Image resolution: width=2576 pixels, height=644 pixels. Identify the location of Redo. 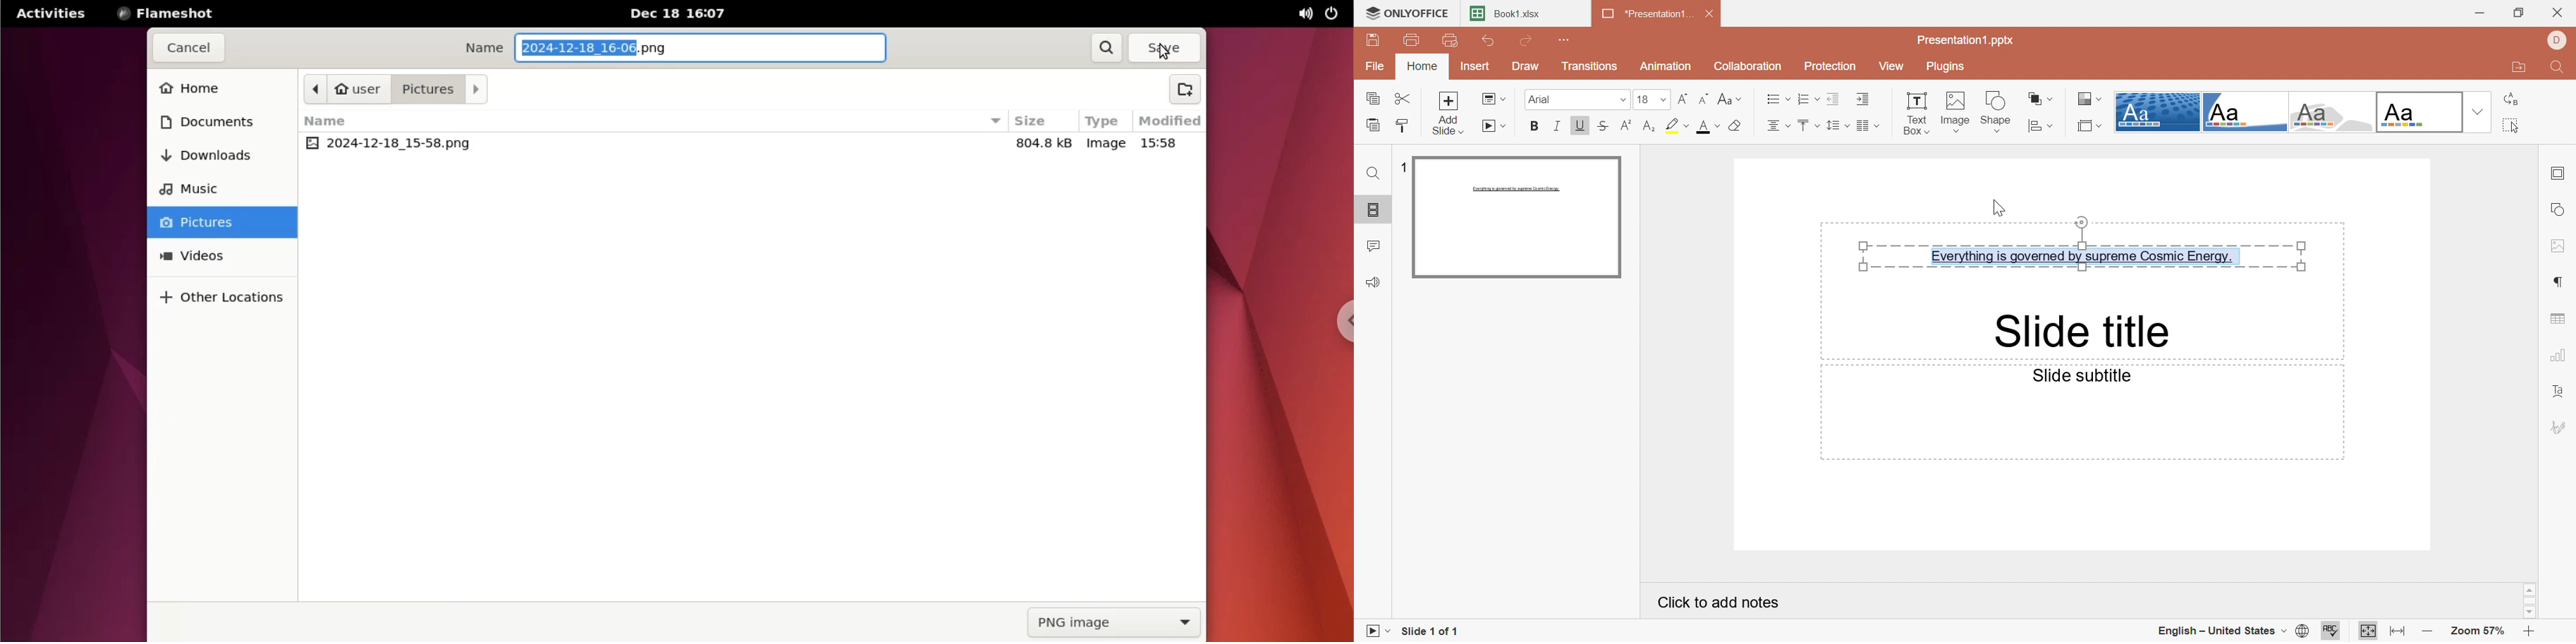
(1525, 41).